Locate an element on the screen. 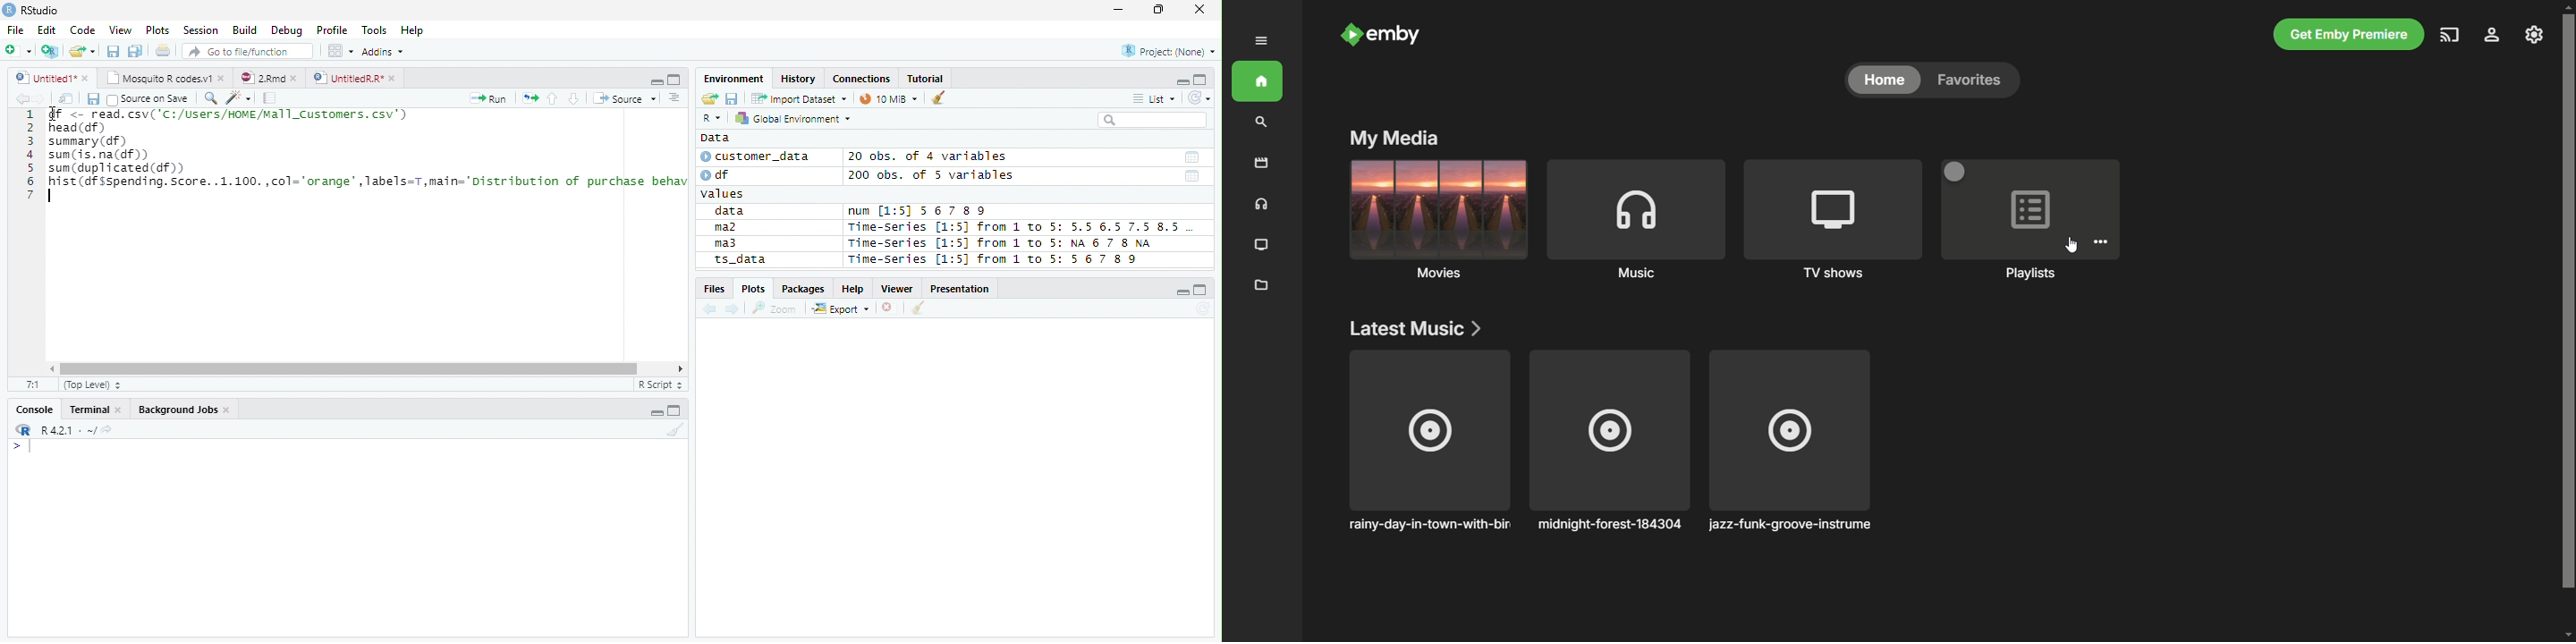  Settings is located at coordinates (2101, 241).